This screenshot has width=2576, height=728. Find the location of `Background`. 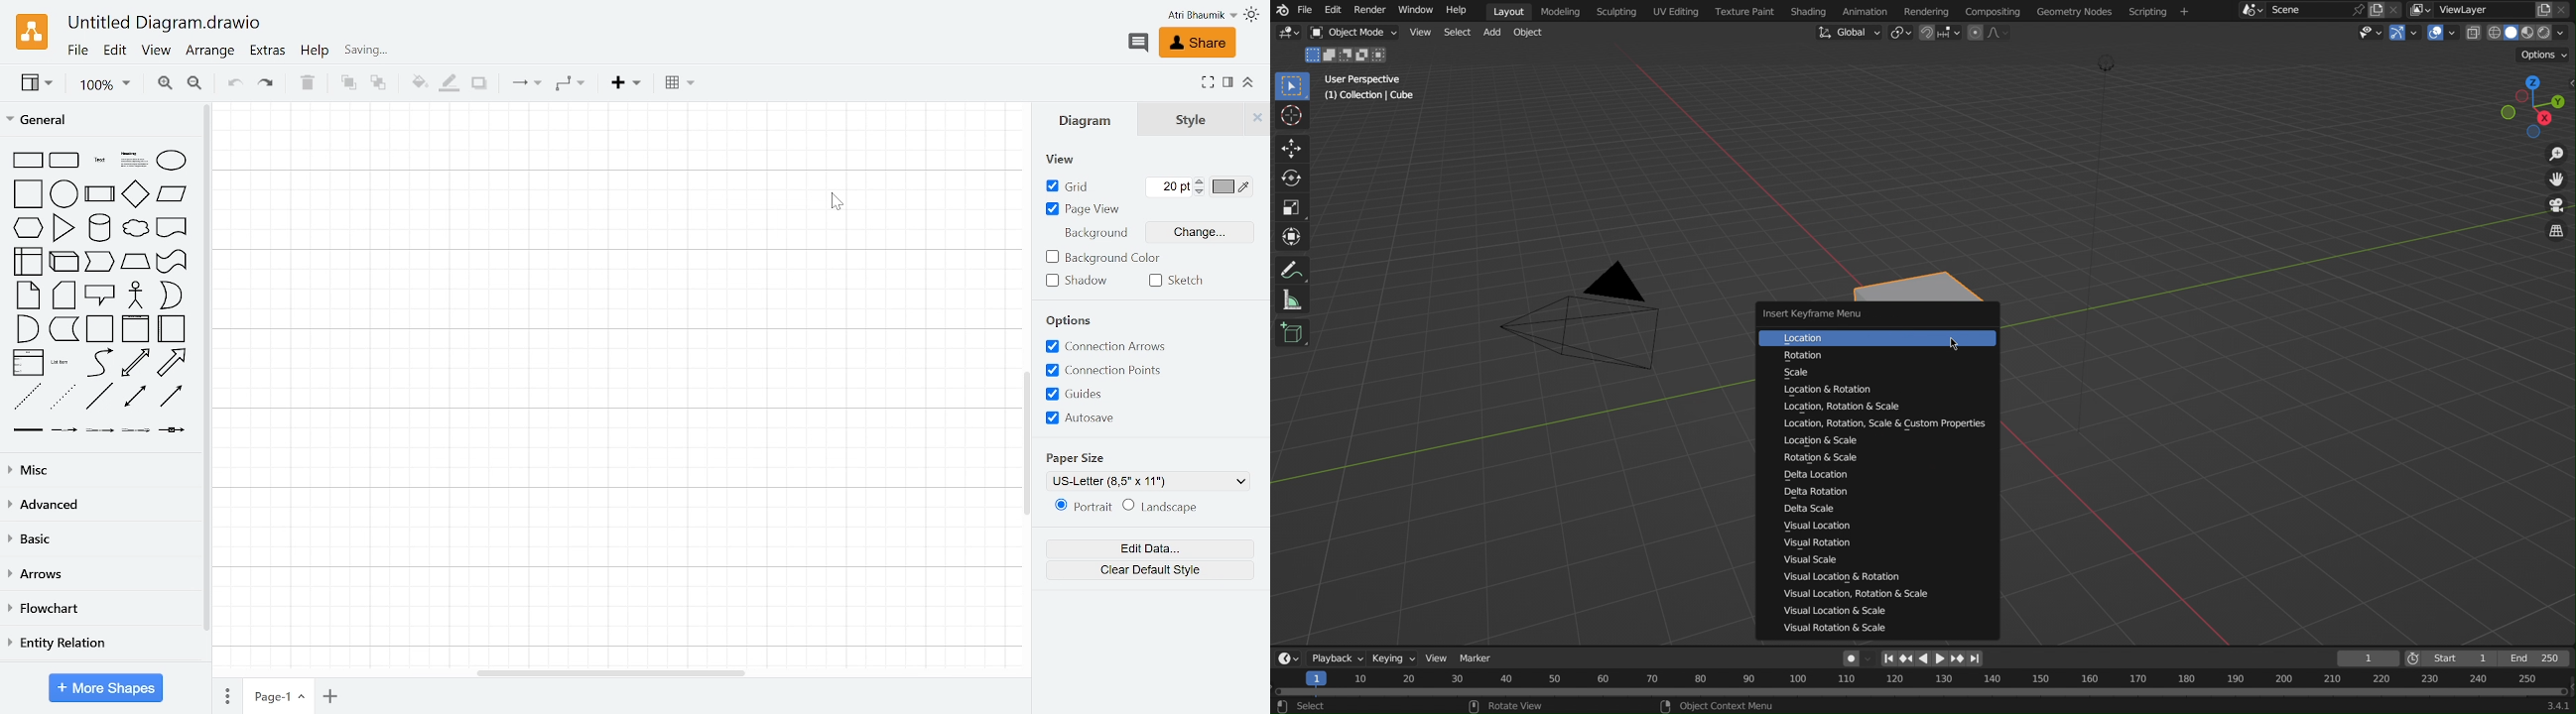

Background is located at coordinates (1098, 235).